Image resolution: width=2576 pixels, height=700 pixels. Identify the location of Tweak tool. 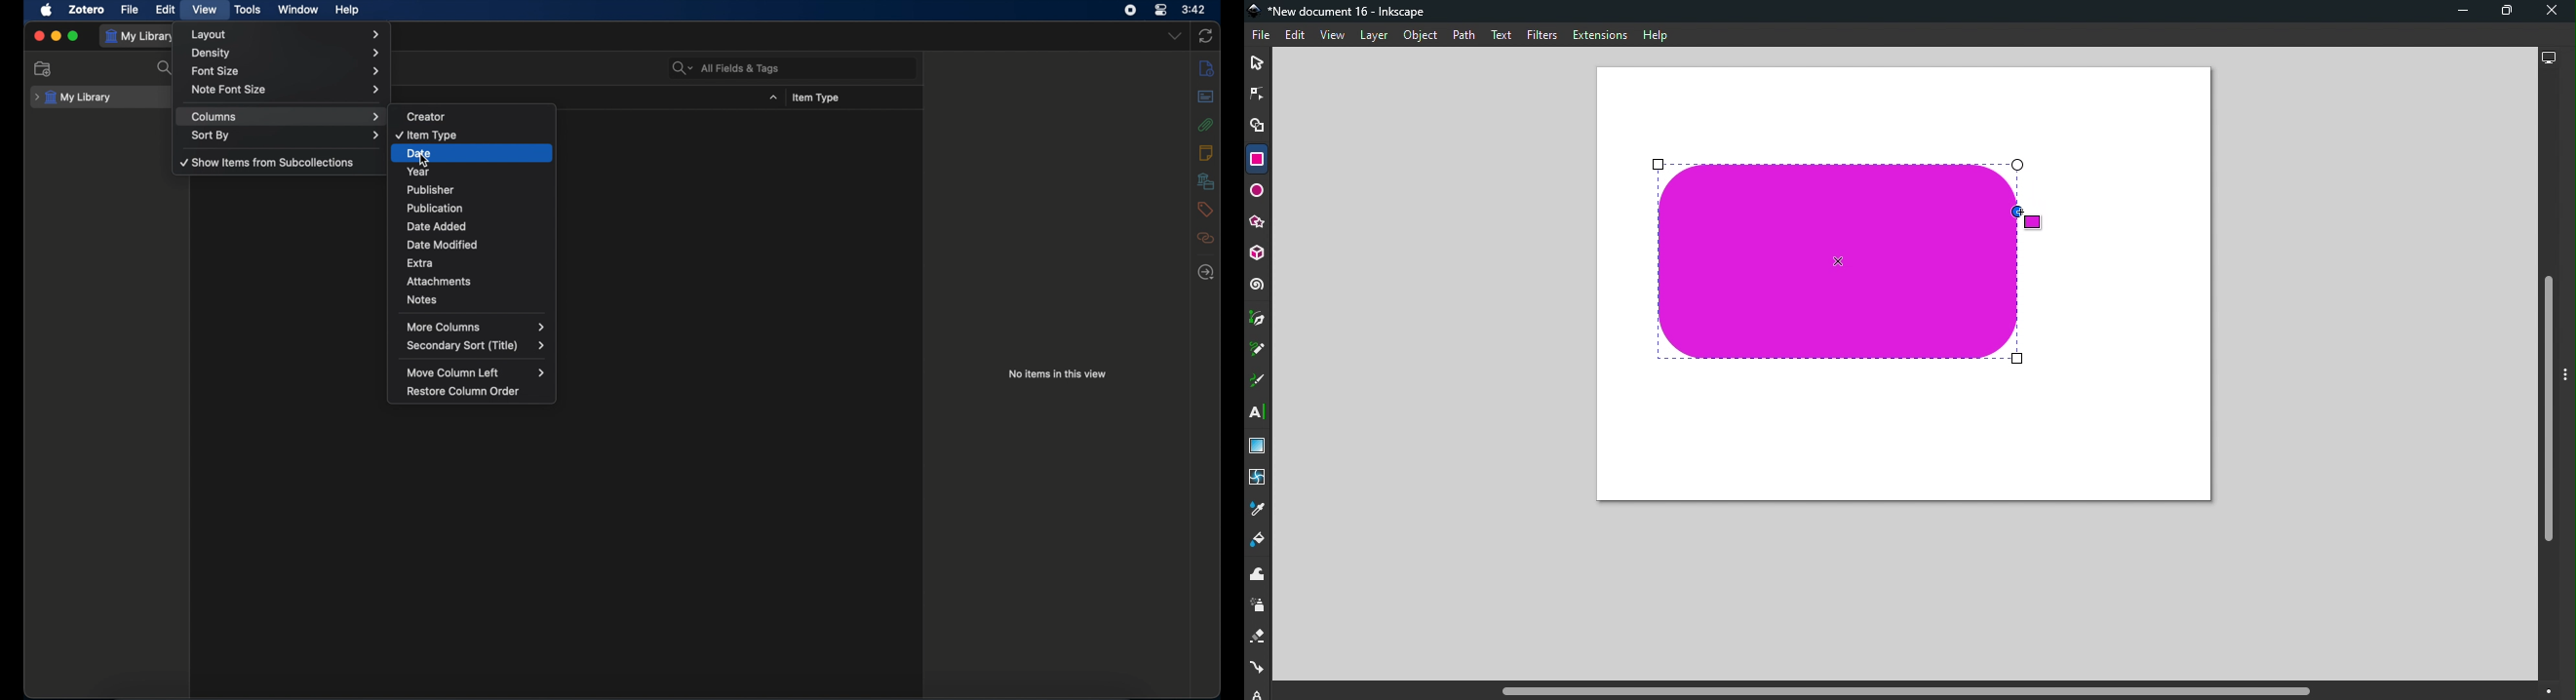
(1262, 575).